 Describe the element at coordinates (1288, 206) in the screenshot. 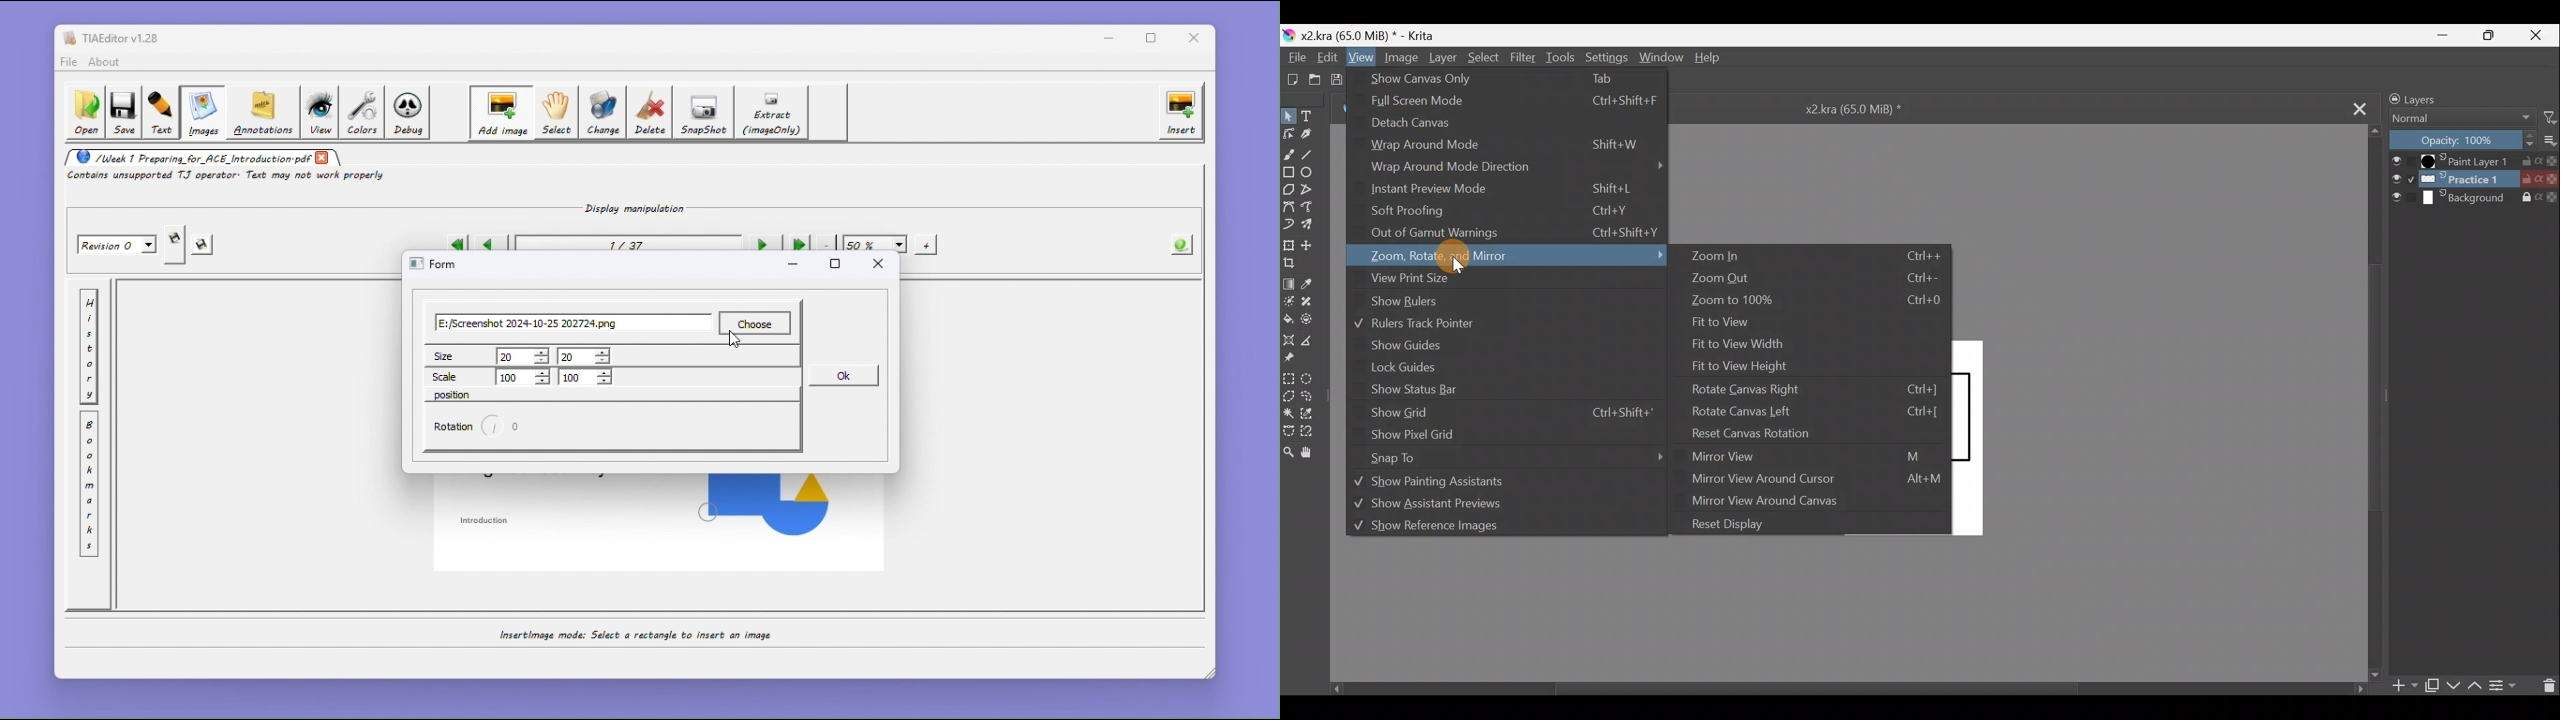

I see `Bezier curve tool` at that location.